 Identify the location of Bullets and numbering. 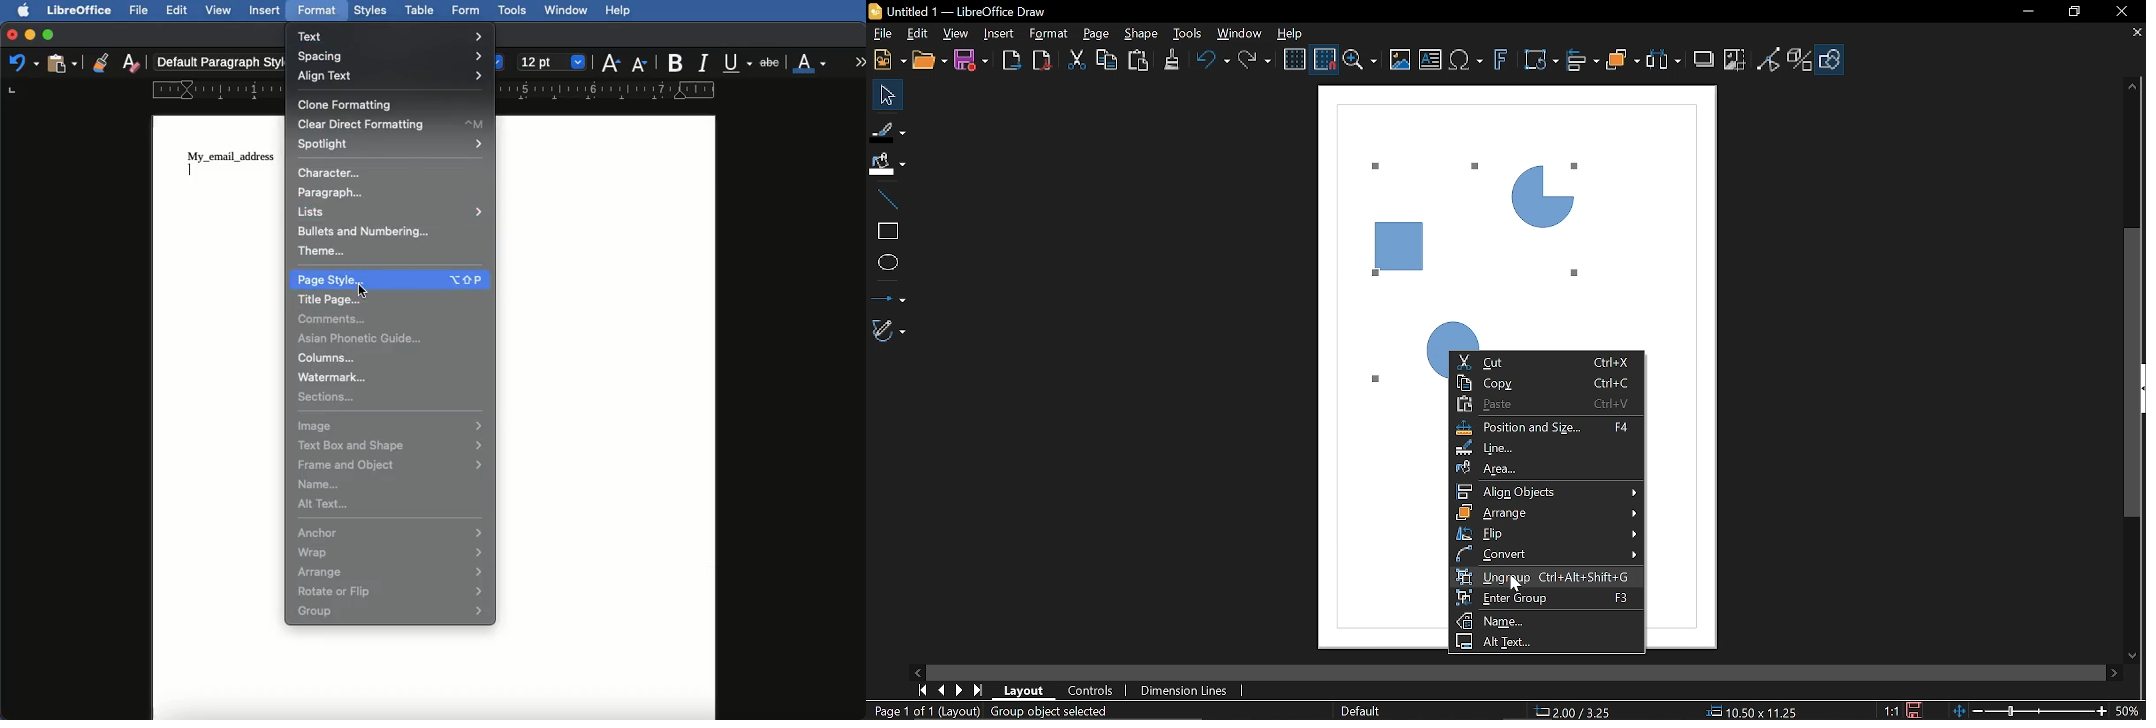
(373, 232).